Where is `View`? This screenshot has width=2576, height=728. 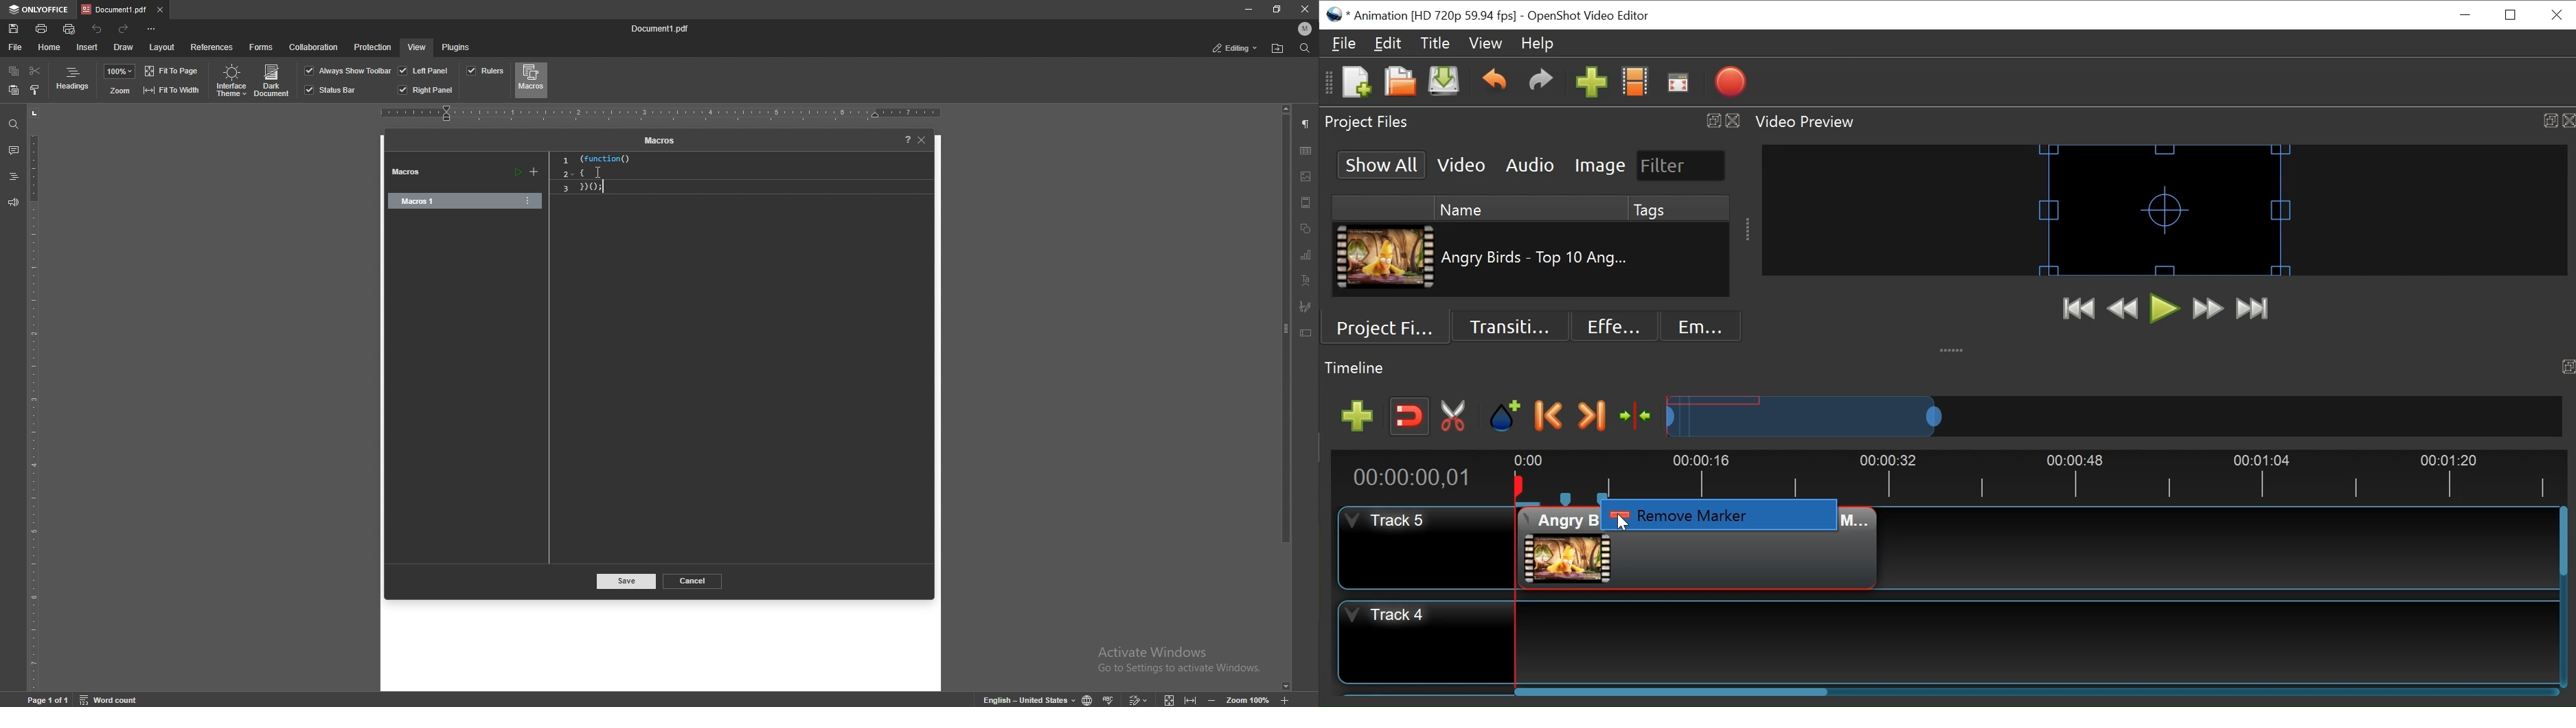 View is located at coordinates (1485, 44).